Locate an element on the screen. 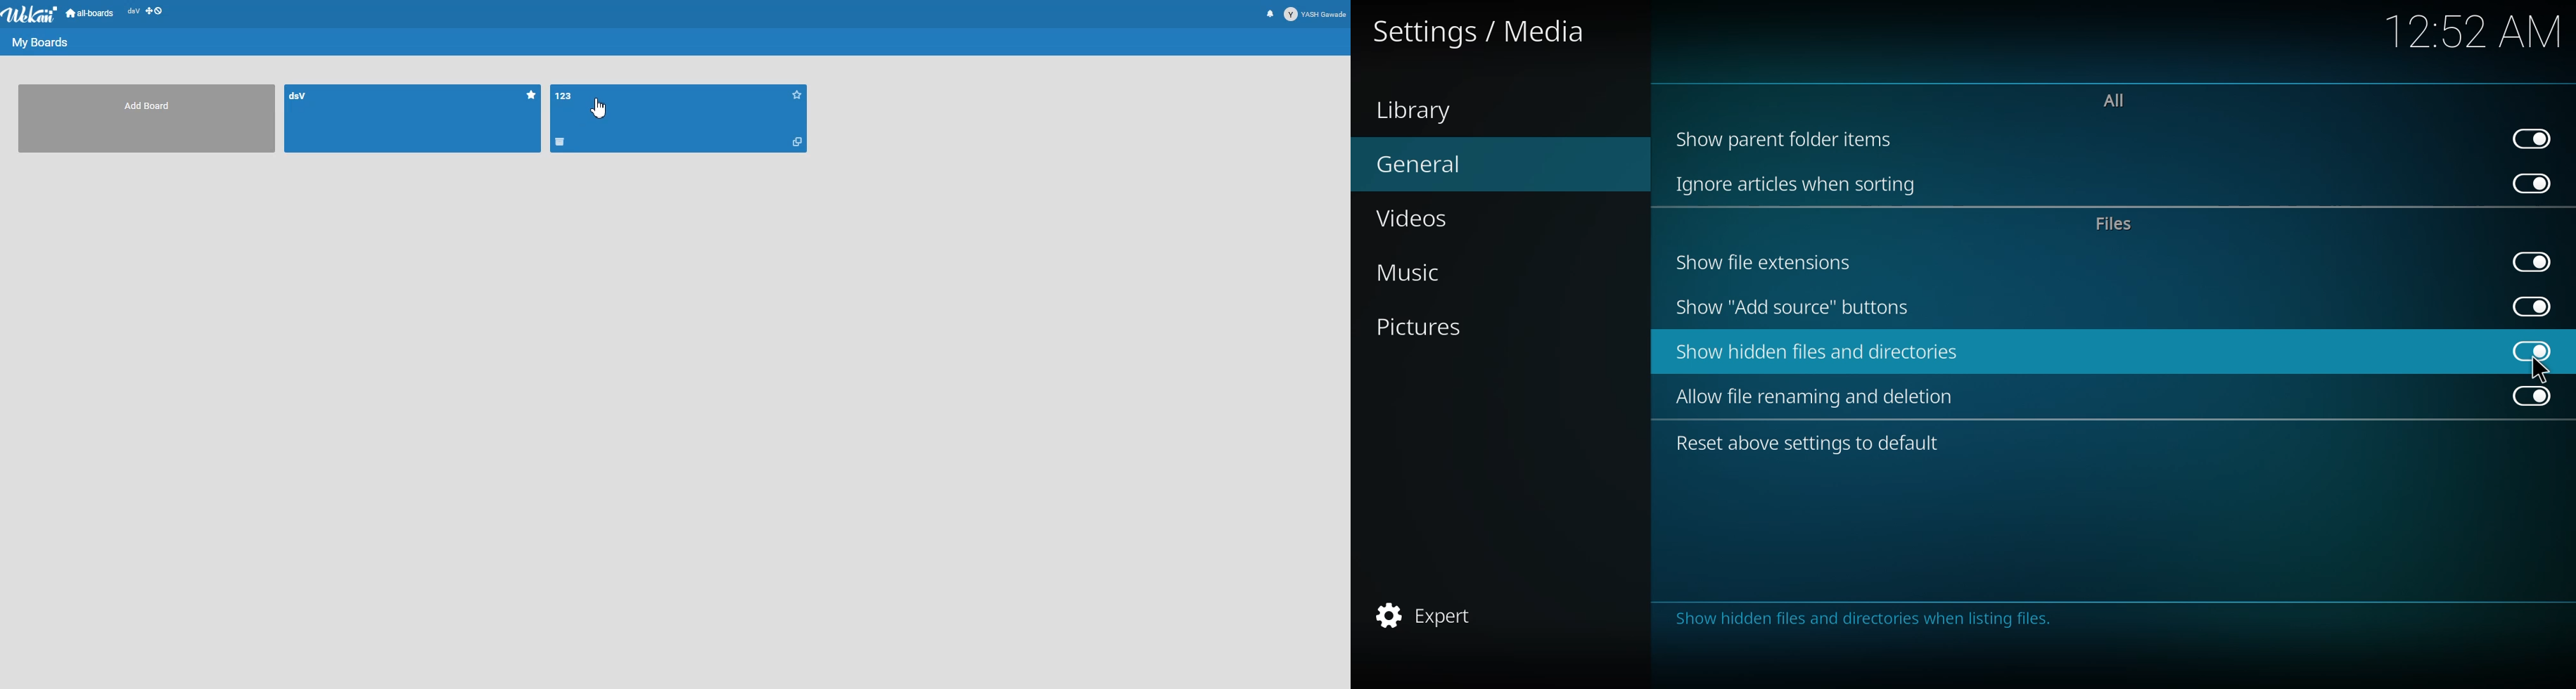  show hidden files and directories is located at coordinates (1818, 350).